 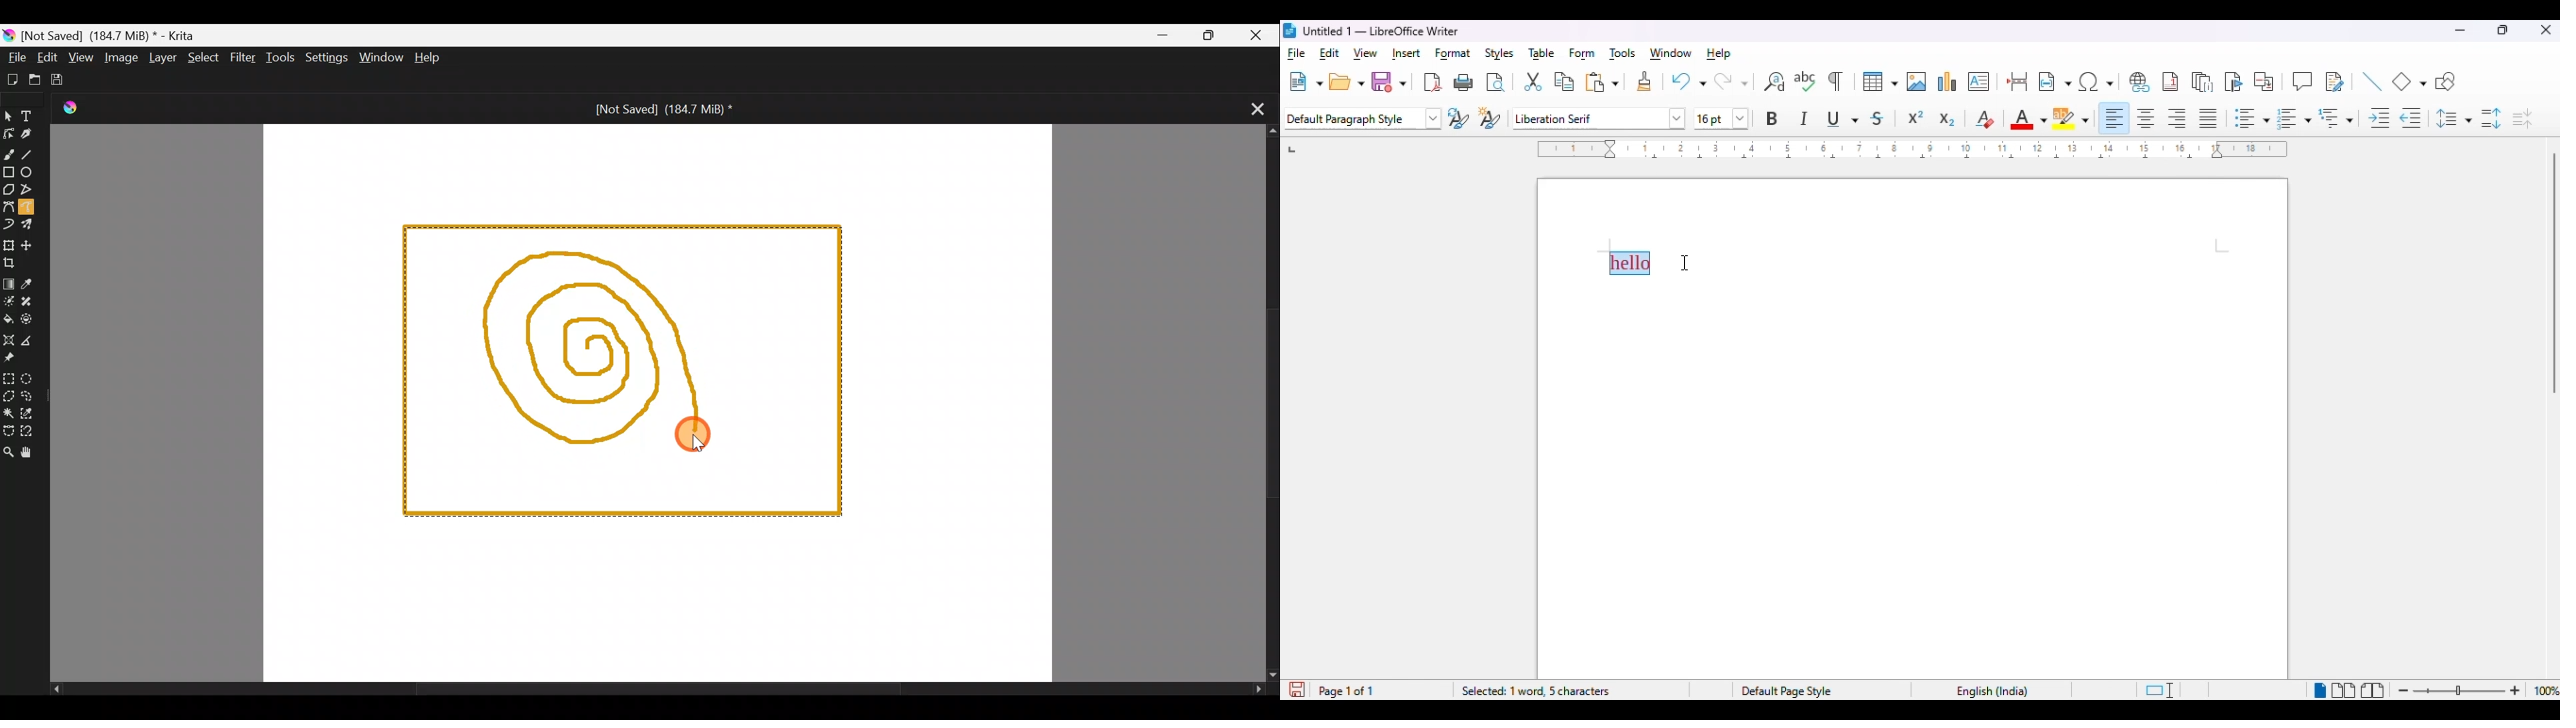 What do you see at coordinates (1686, 260) in the screenshot?
I see `cursor` at bounding box center [1686, 260].